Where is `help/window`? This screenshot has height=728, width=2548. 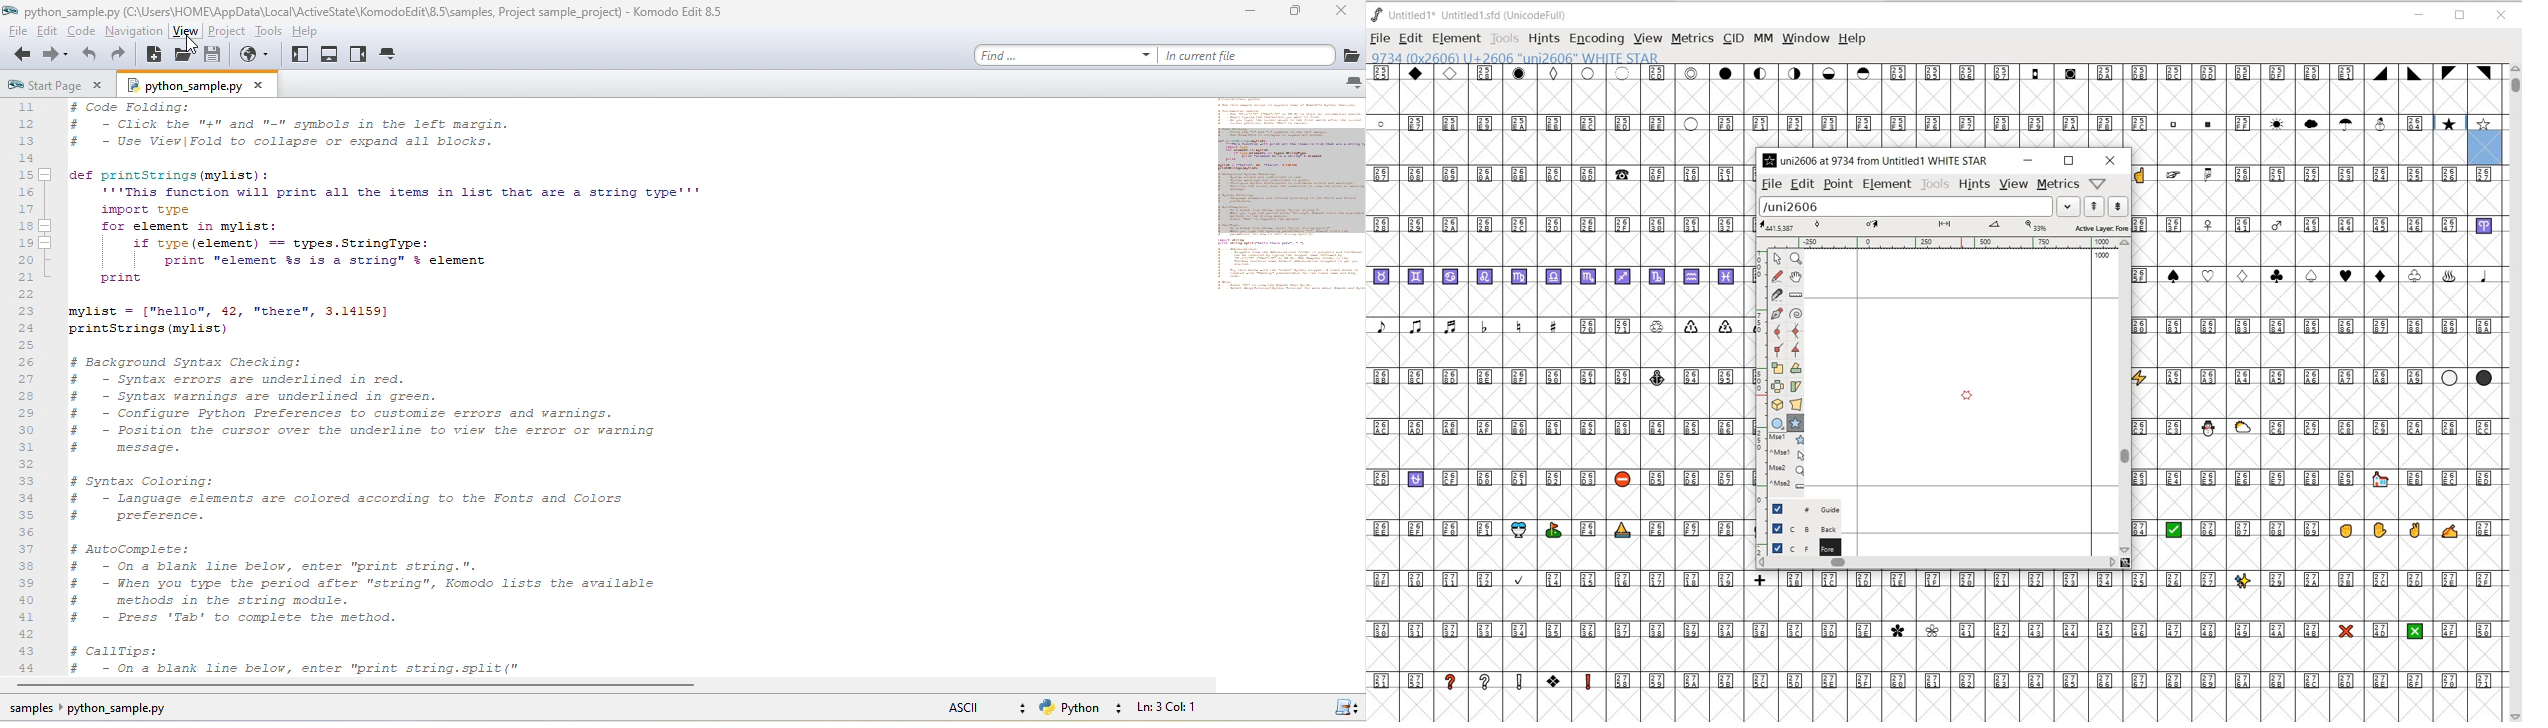
help/window is located at coordinates (2098, 183).